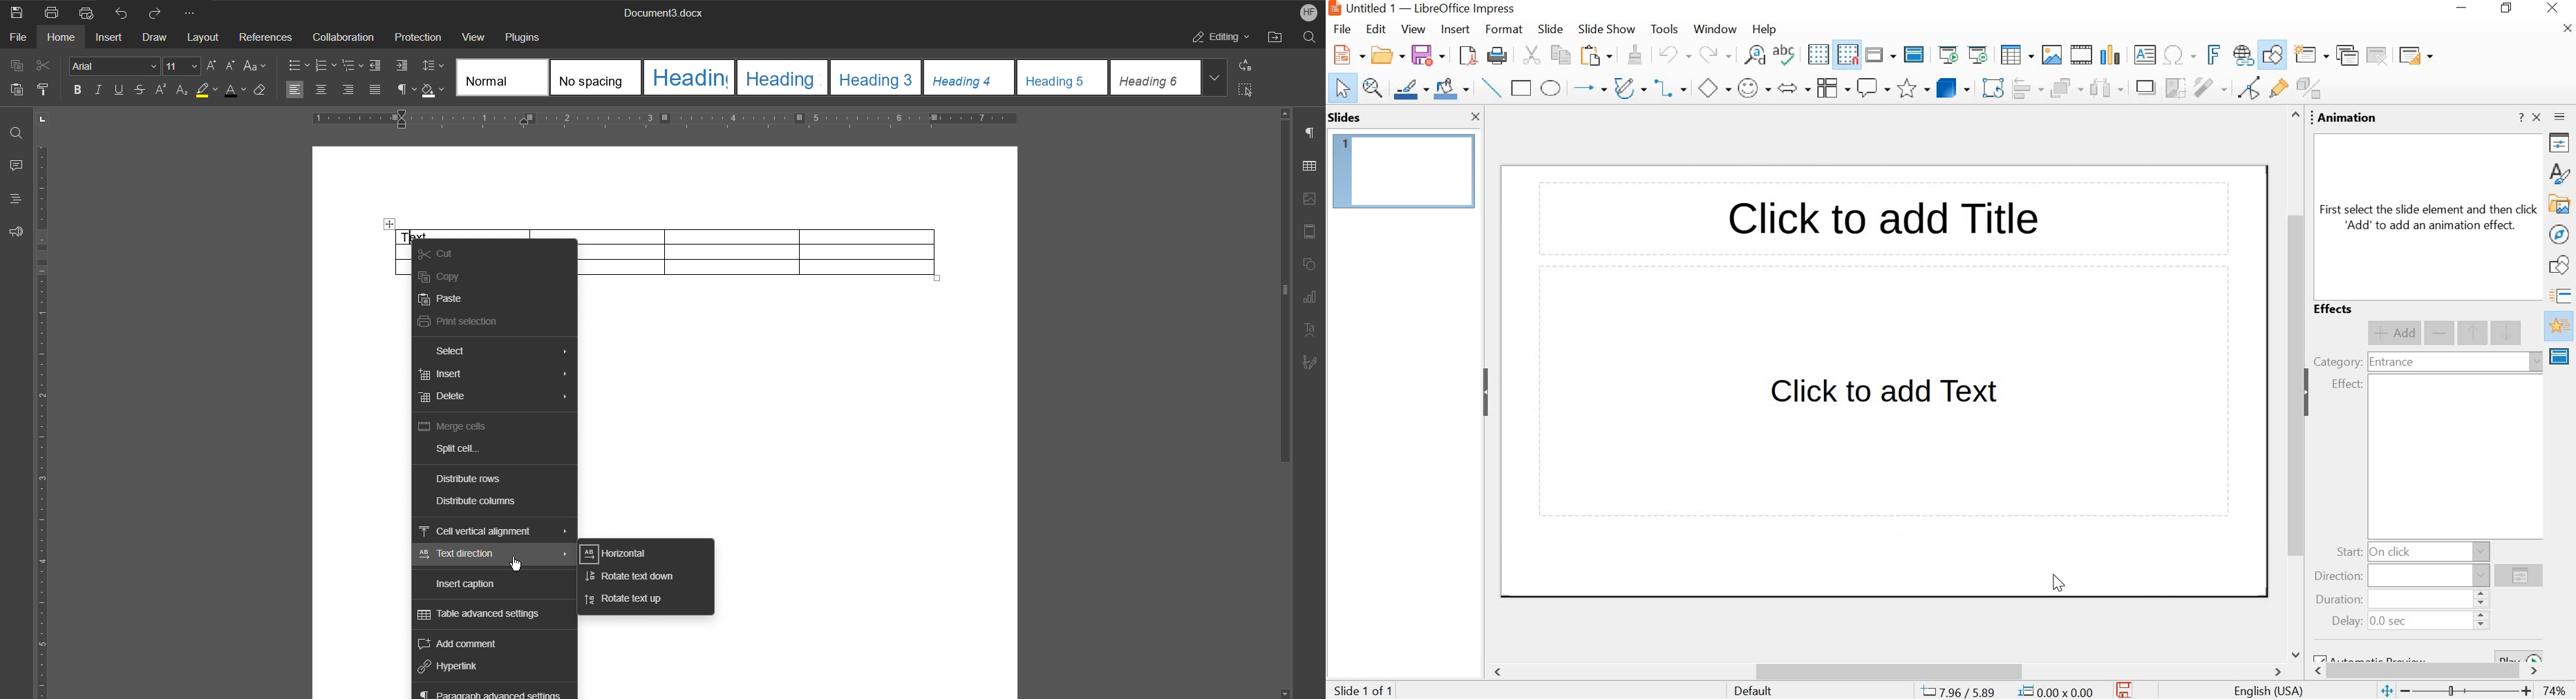 The height and width of the screenshot is (700, 2576). Describe the element at coordinates (2051, 55) in the screenshot. I see `insert image` at that location.